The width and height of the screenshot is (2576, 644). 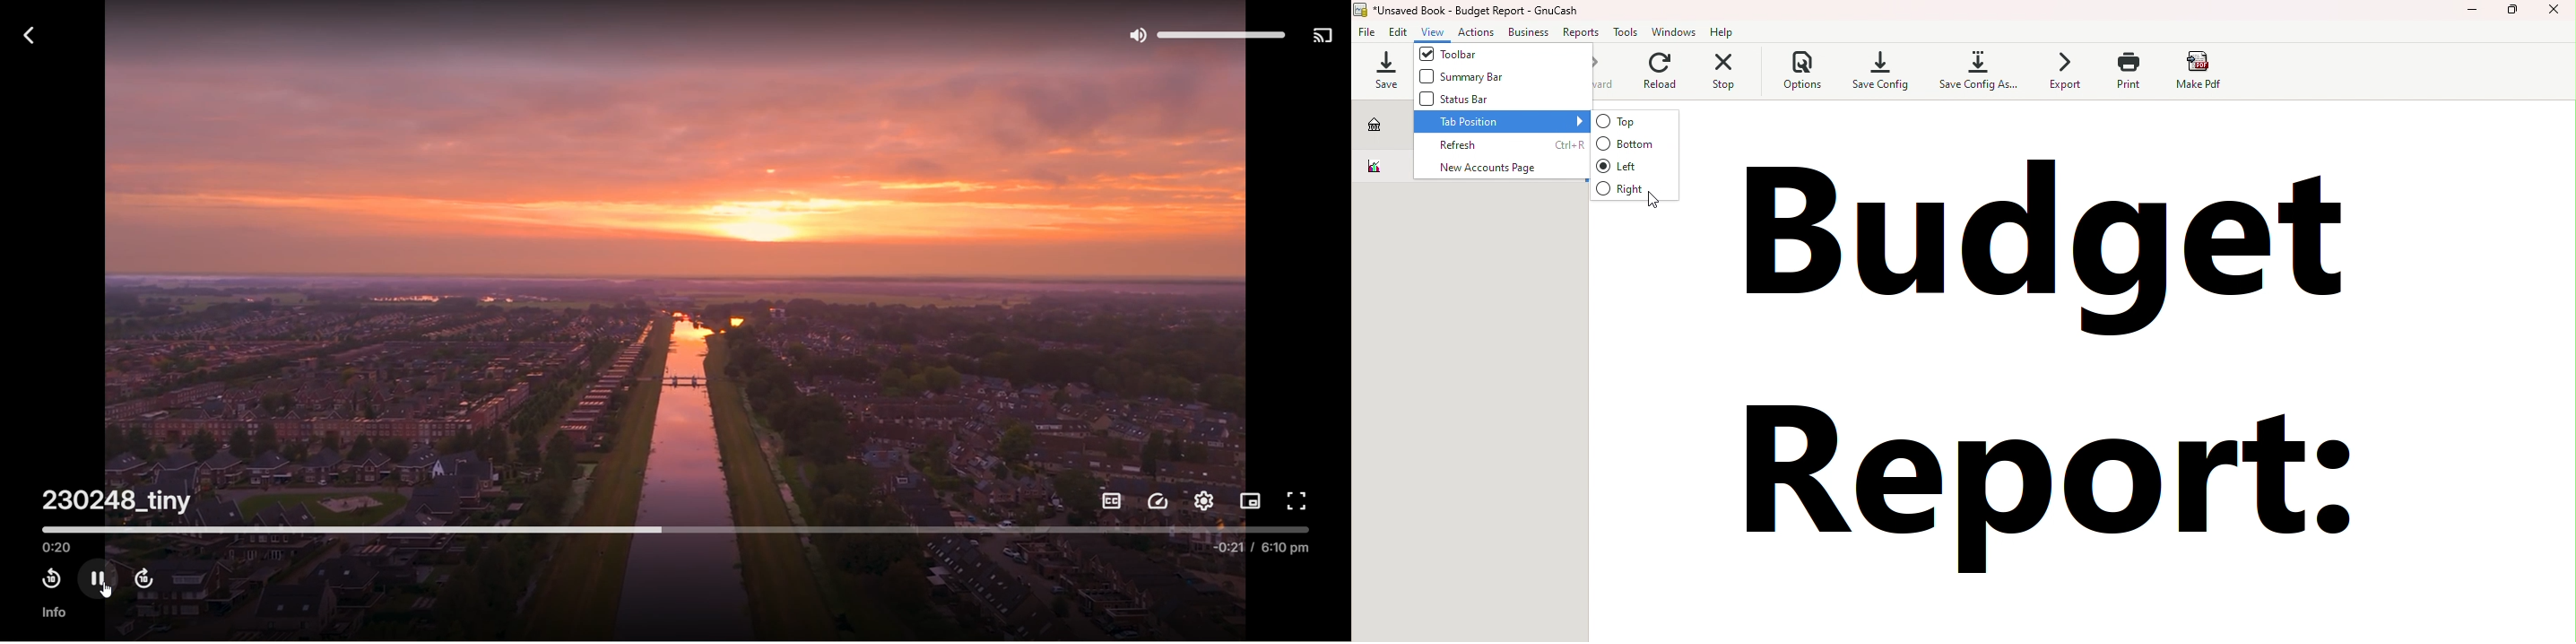 I want to click on Toolbar, so click(x=1501, y=55).